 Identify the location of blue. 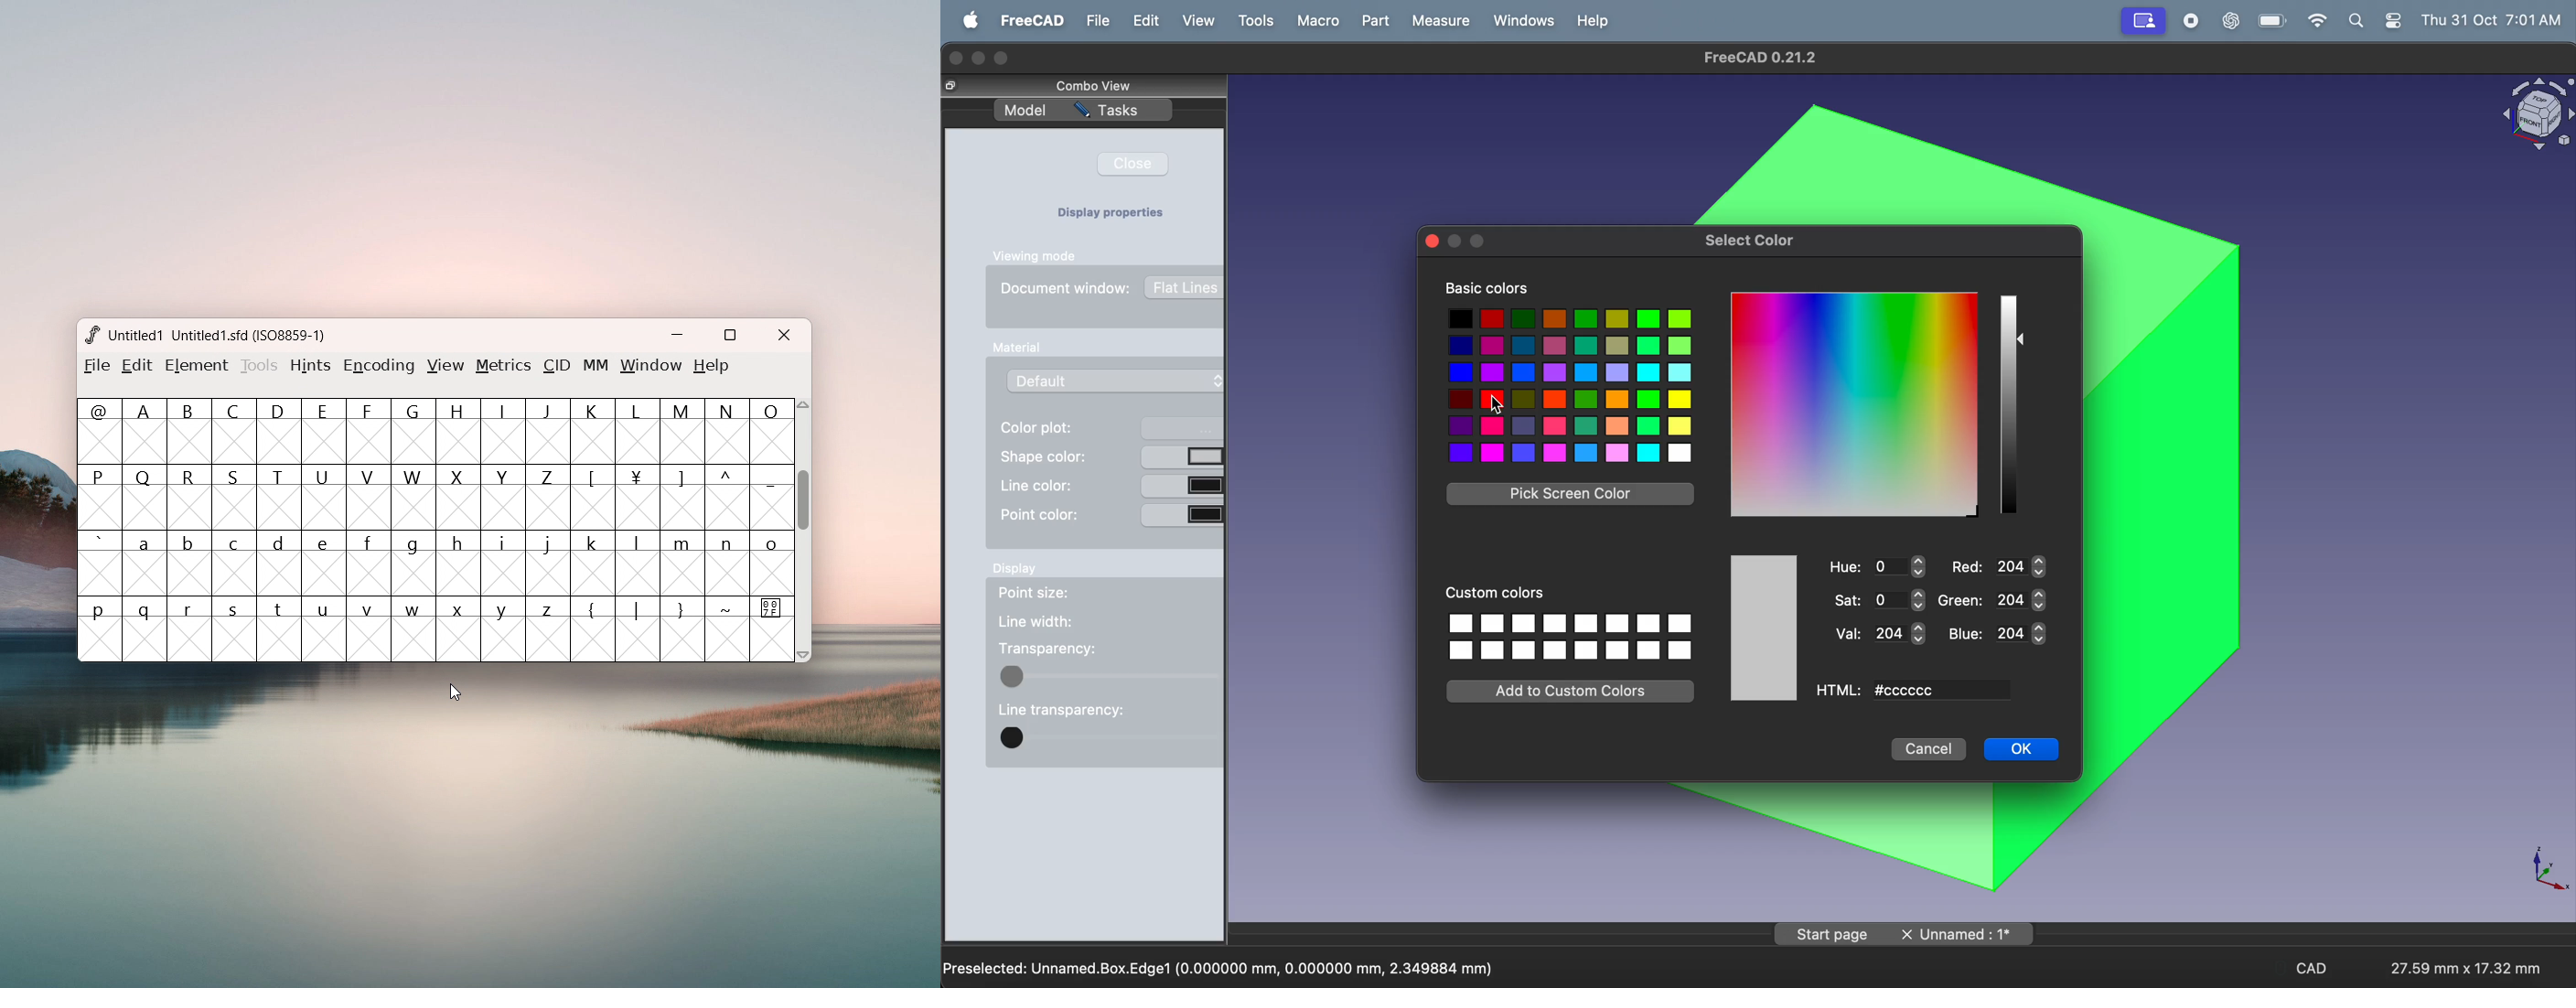
(1994, 635).